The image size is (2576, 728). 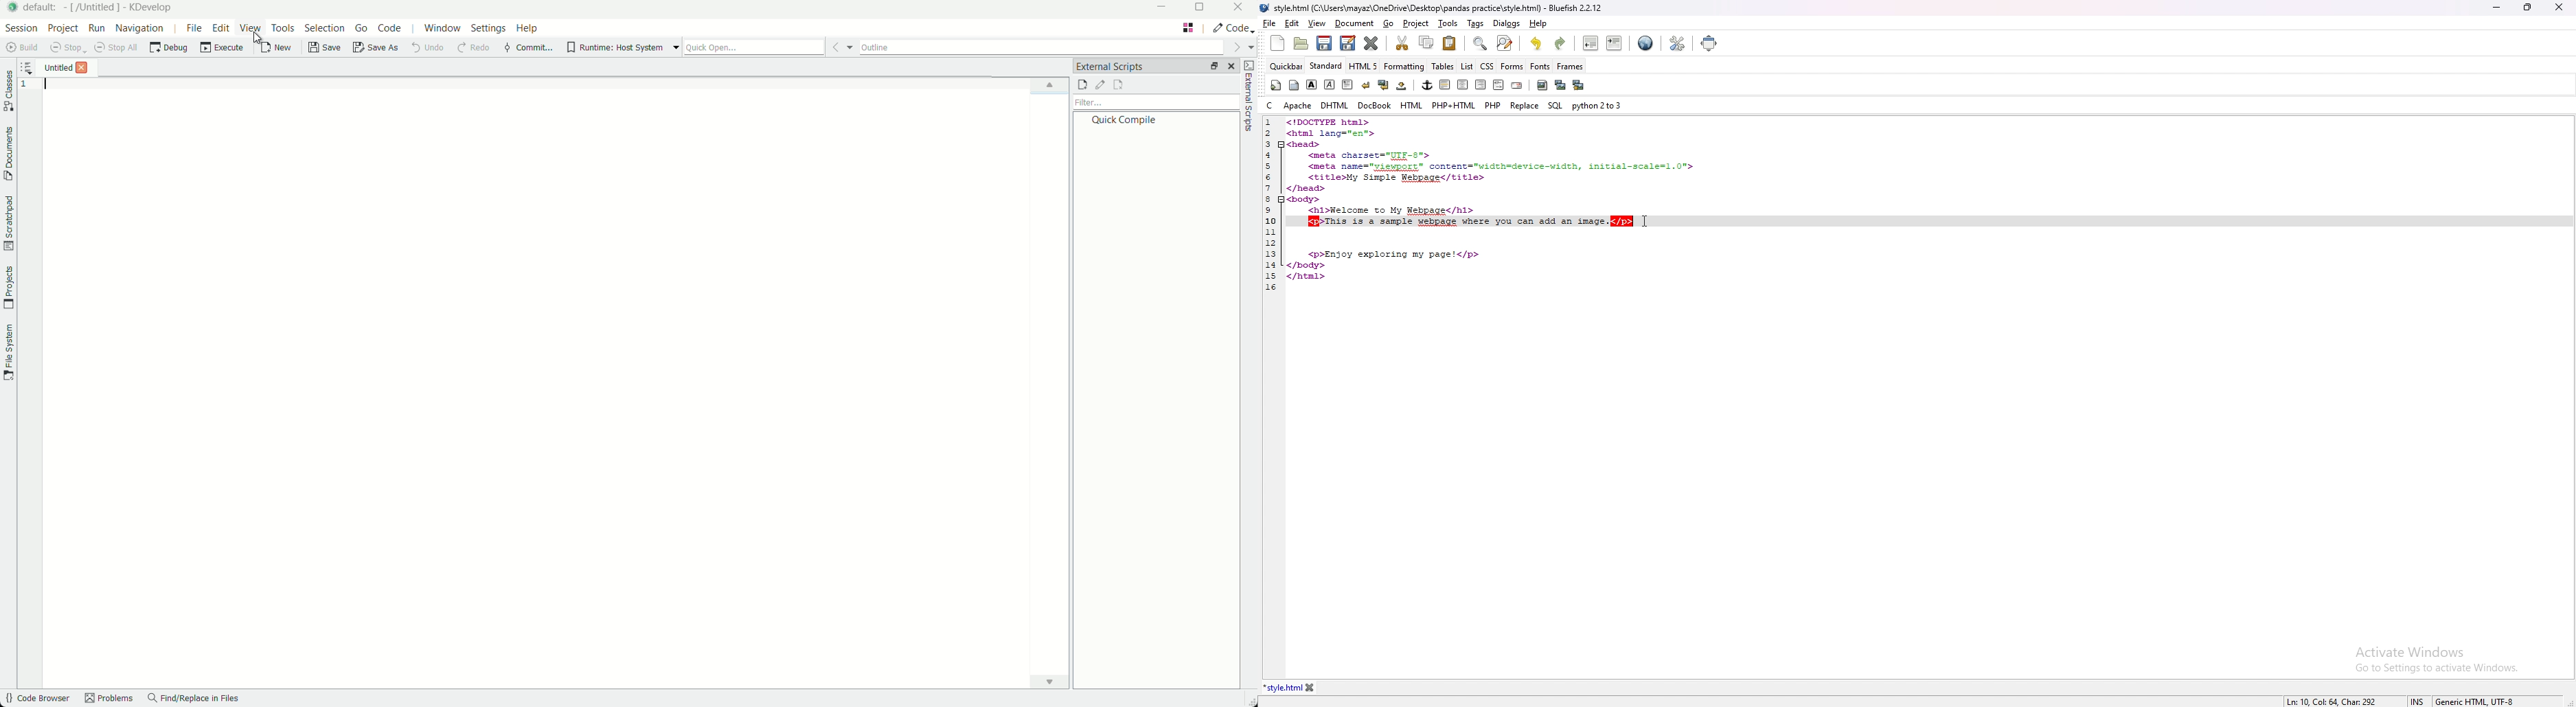 I want to click on php, so click(x=1493, y=105).